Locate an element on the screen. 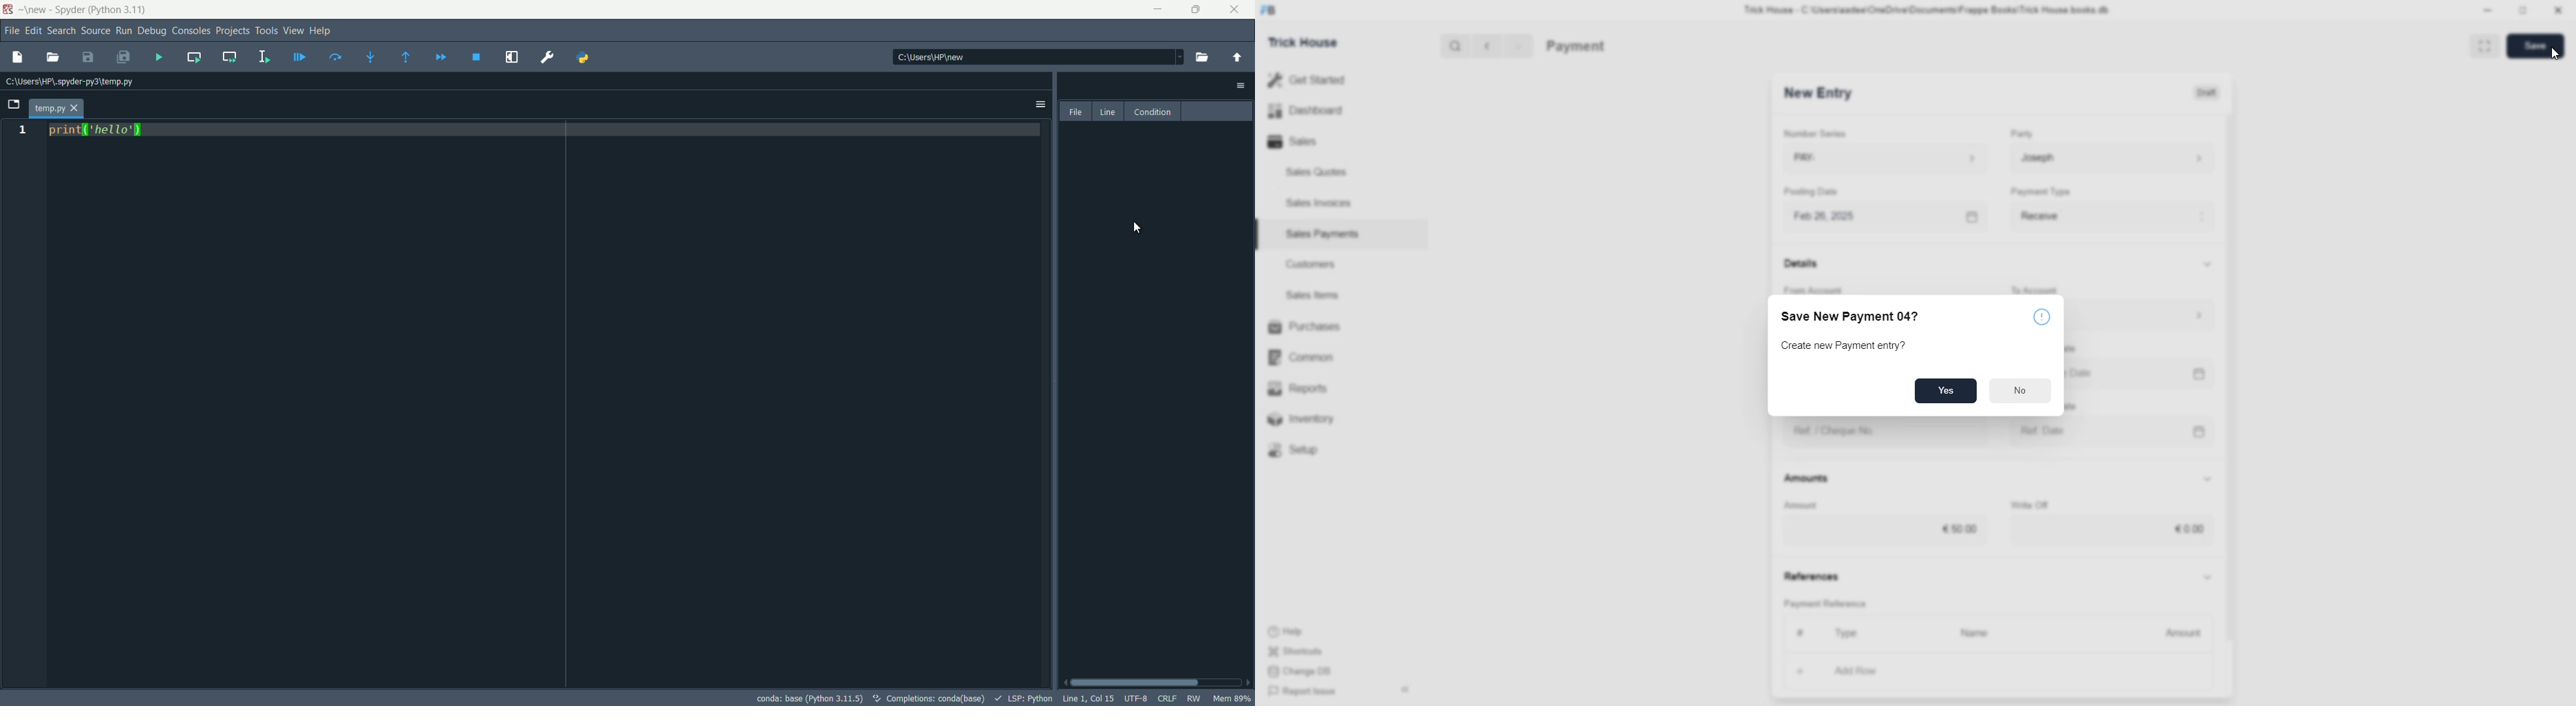 The image size is (2576, 728). line is located at coordinates (1107, 112).